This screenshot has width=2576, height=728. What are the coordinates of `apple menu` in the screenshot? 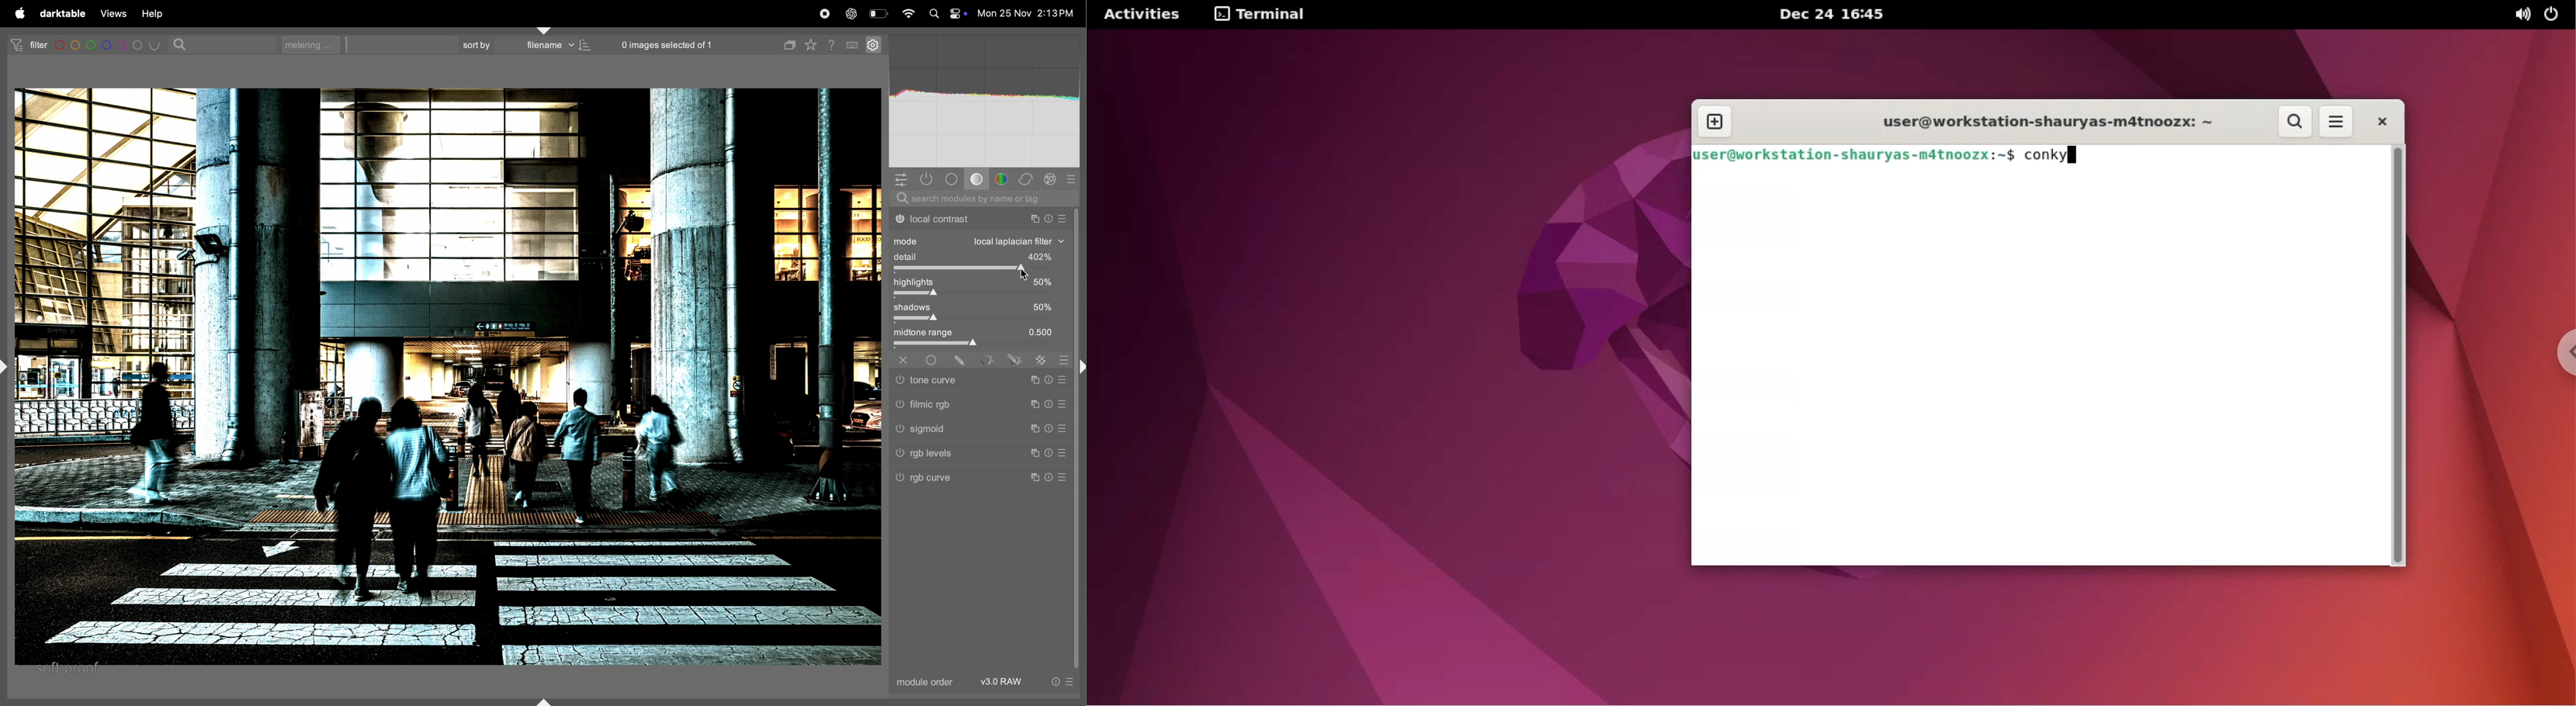 It's located at (17, 13).